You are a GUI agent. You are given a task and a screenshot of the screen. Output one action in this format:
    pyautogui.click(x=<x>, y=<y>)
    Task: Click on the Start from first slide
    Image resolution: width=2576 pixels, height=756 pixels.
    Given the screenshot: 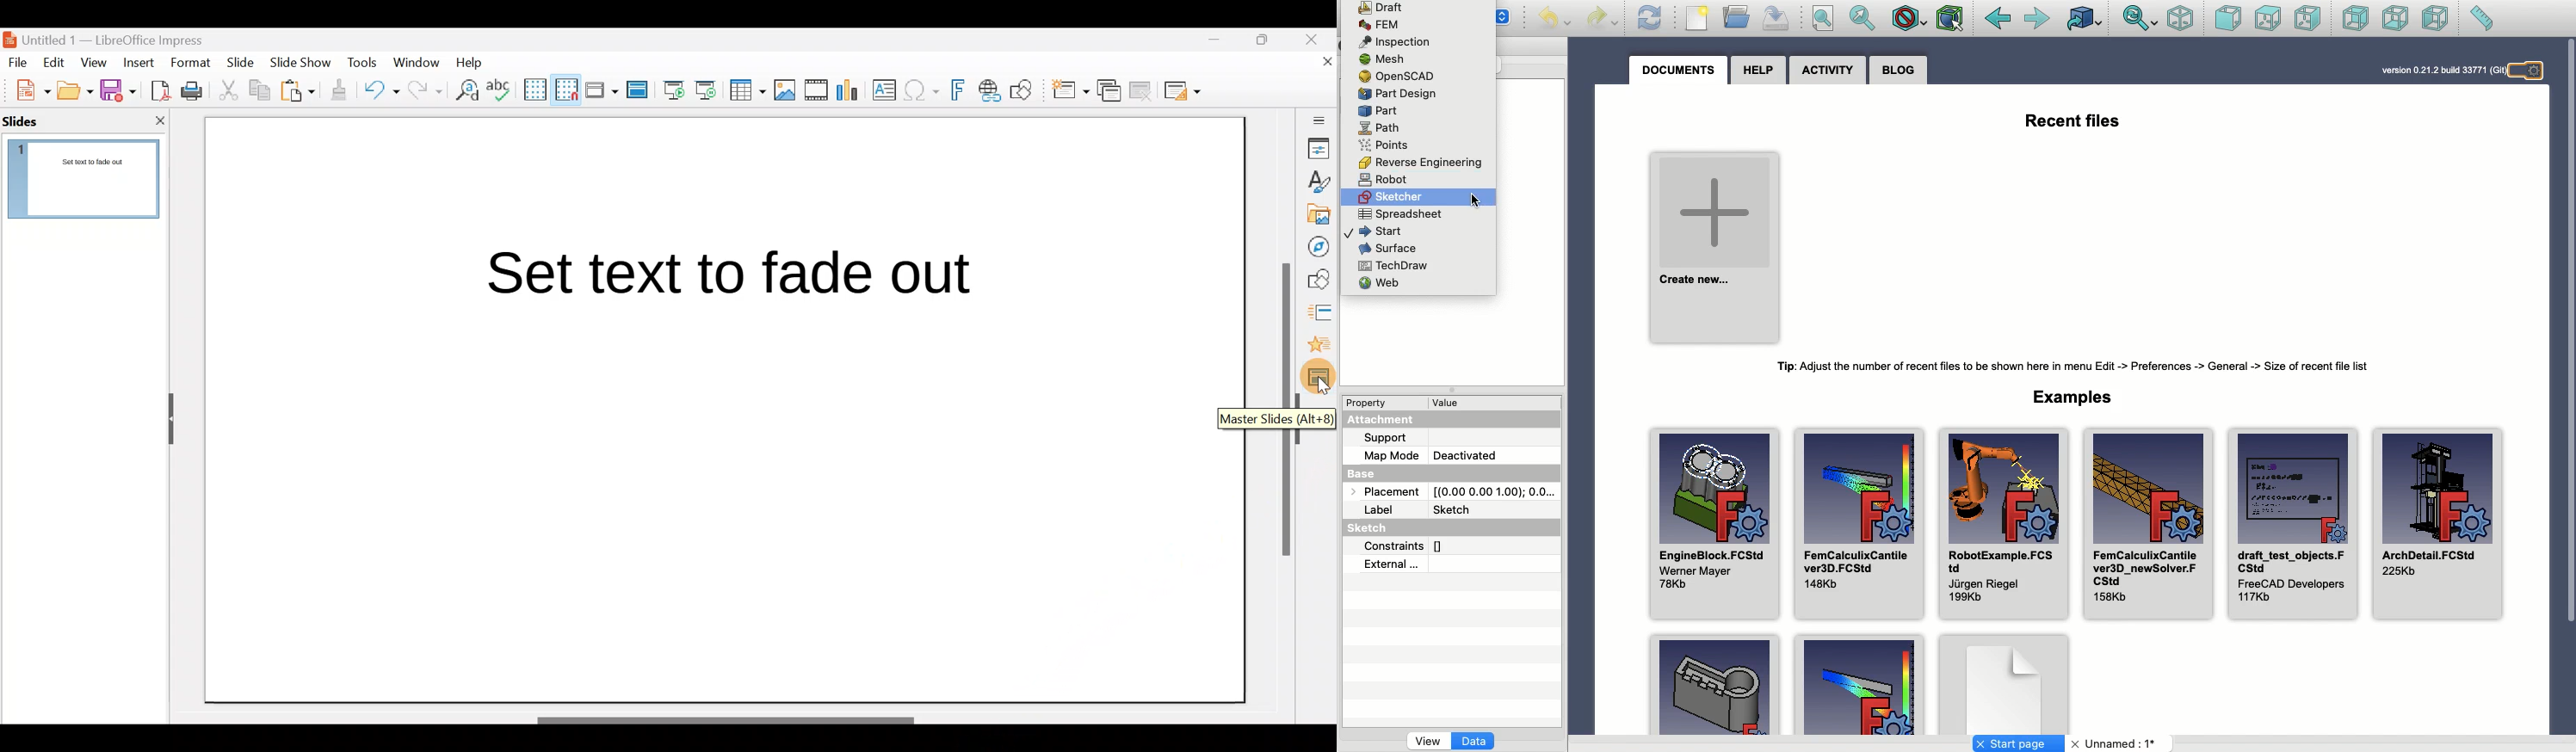 What is the action you would take?
    pyautogui.click(x=674, y=88)
    